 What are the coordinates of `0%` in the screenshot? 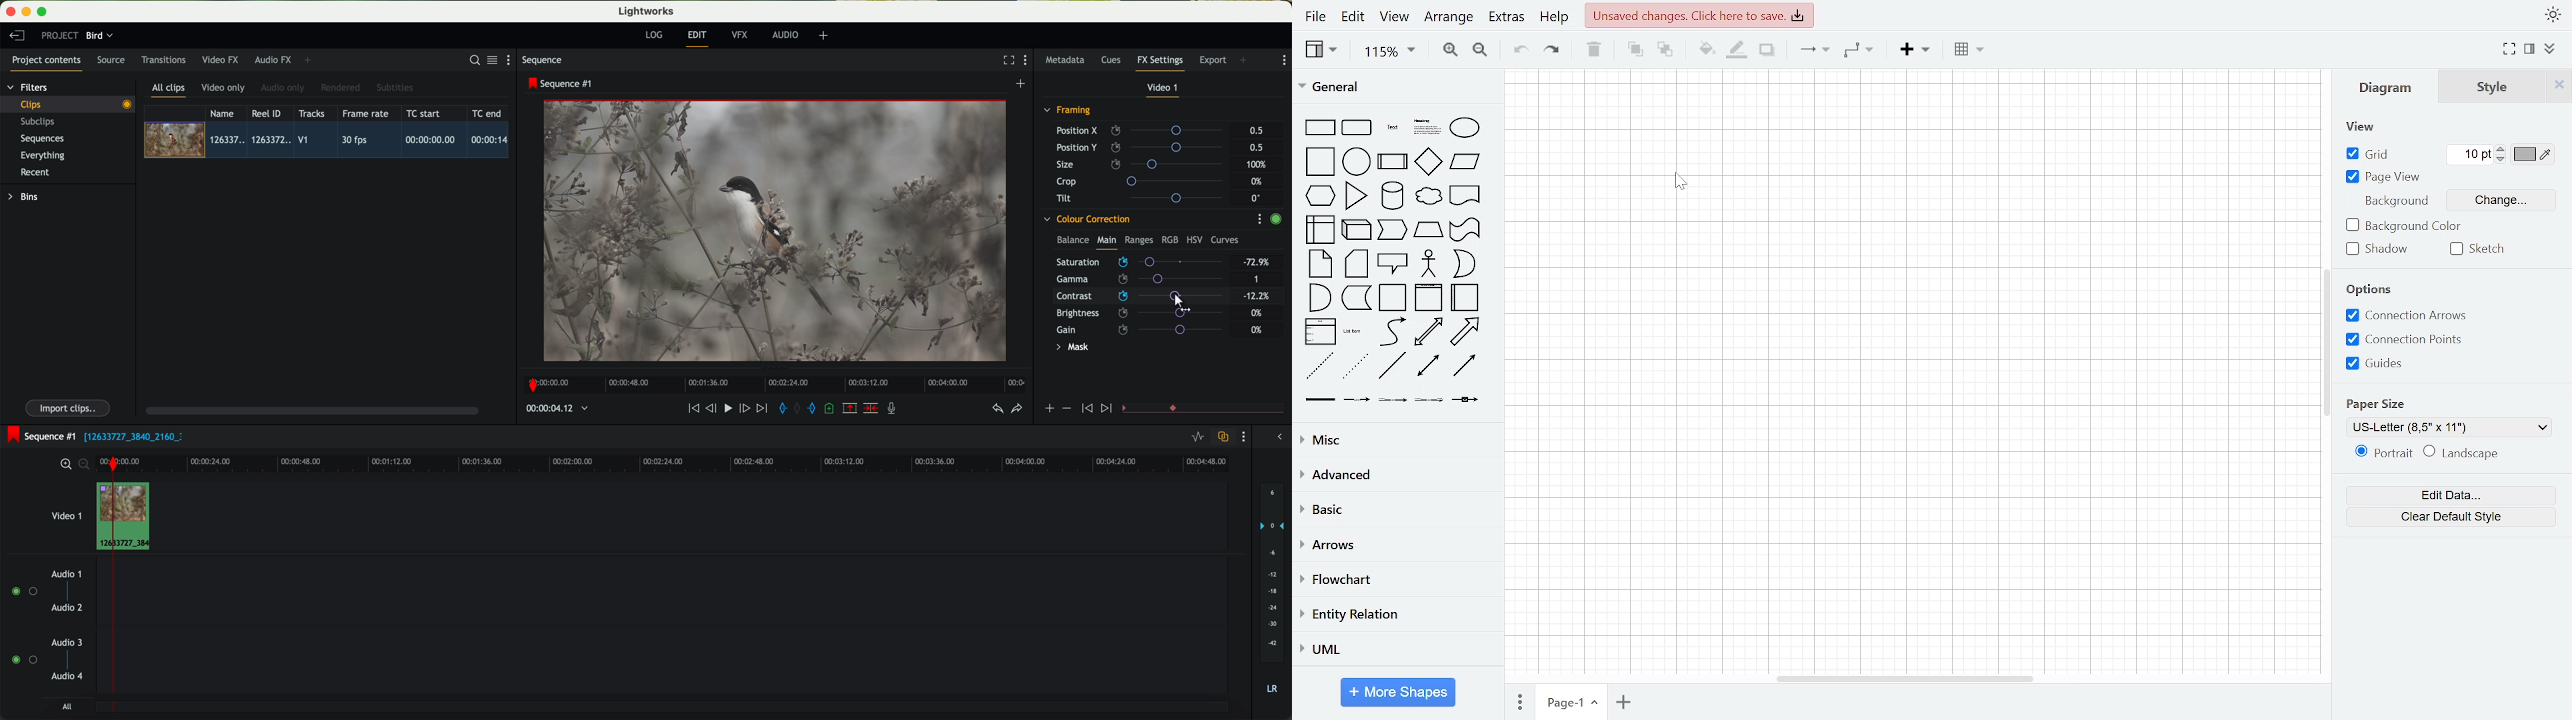 It's located at (1257, 312).